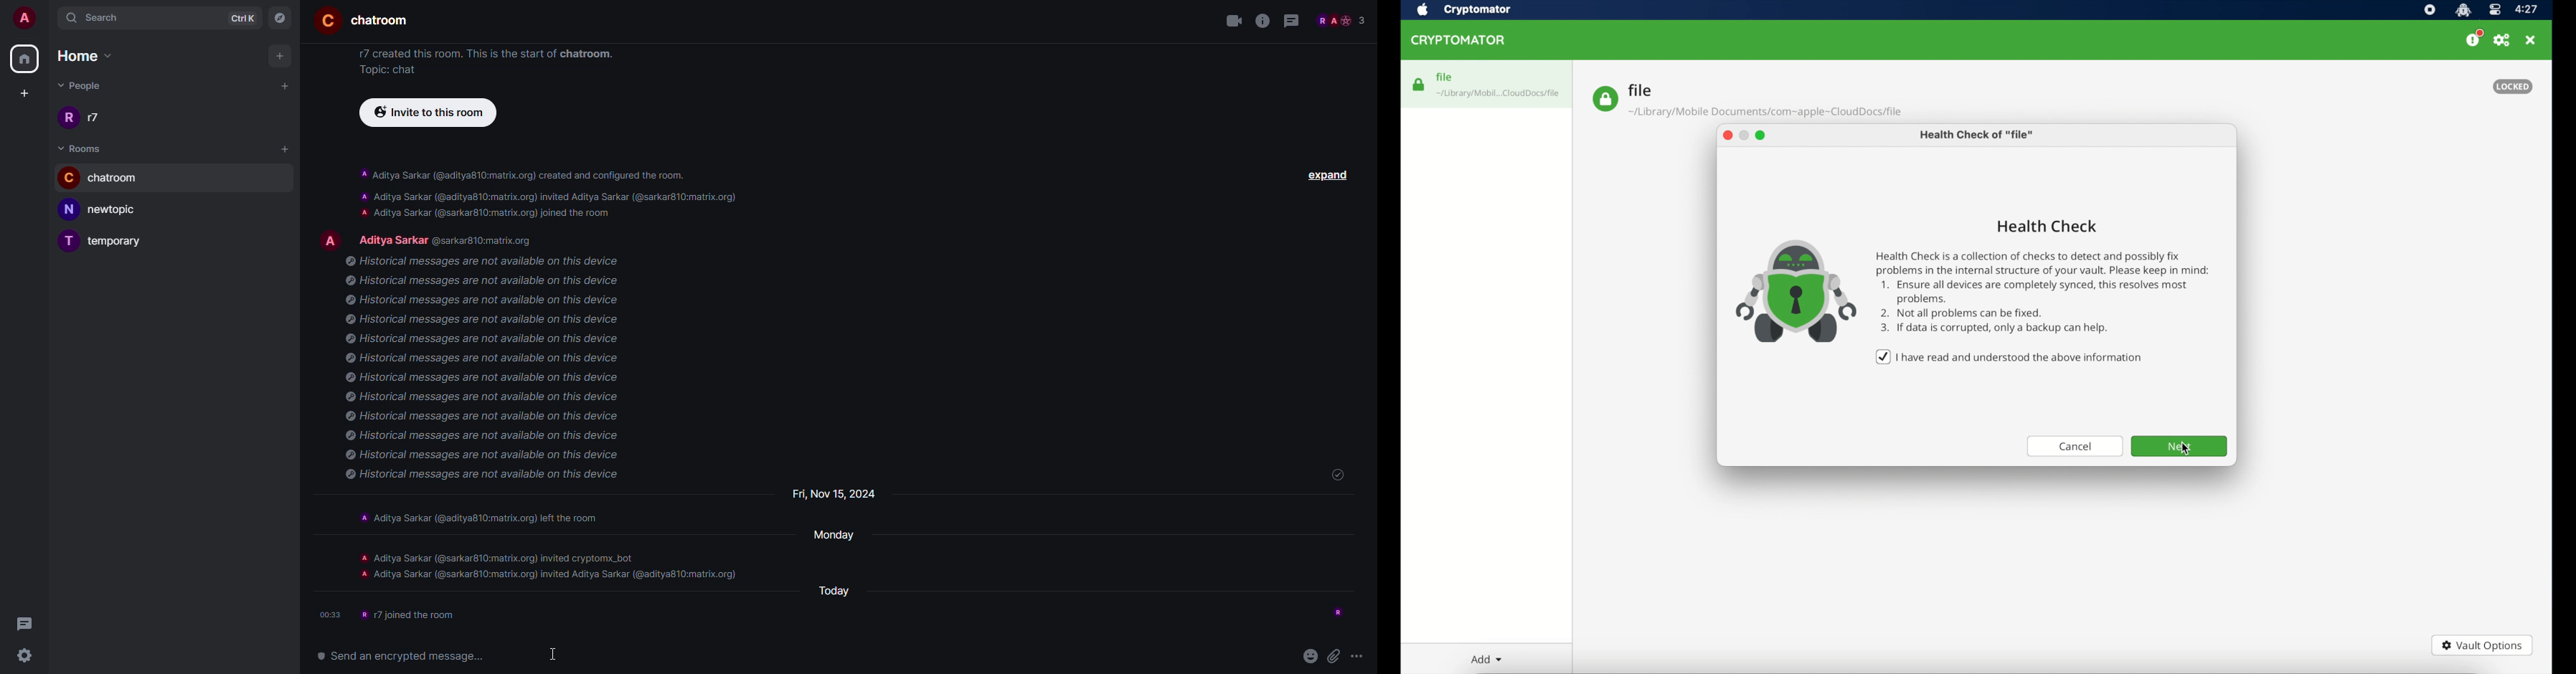 This screenshot has width=2576, height=700. What do you see at coordinates (1747, 100) in the screenshot?
I see `file` at bounding box center [1747, 100].